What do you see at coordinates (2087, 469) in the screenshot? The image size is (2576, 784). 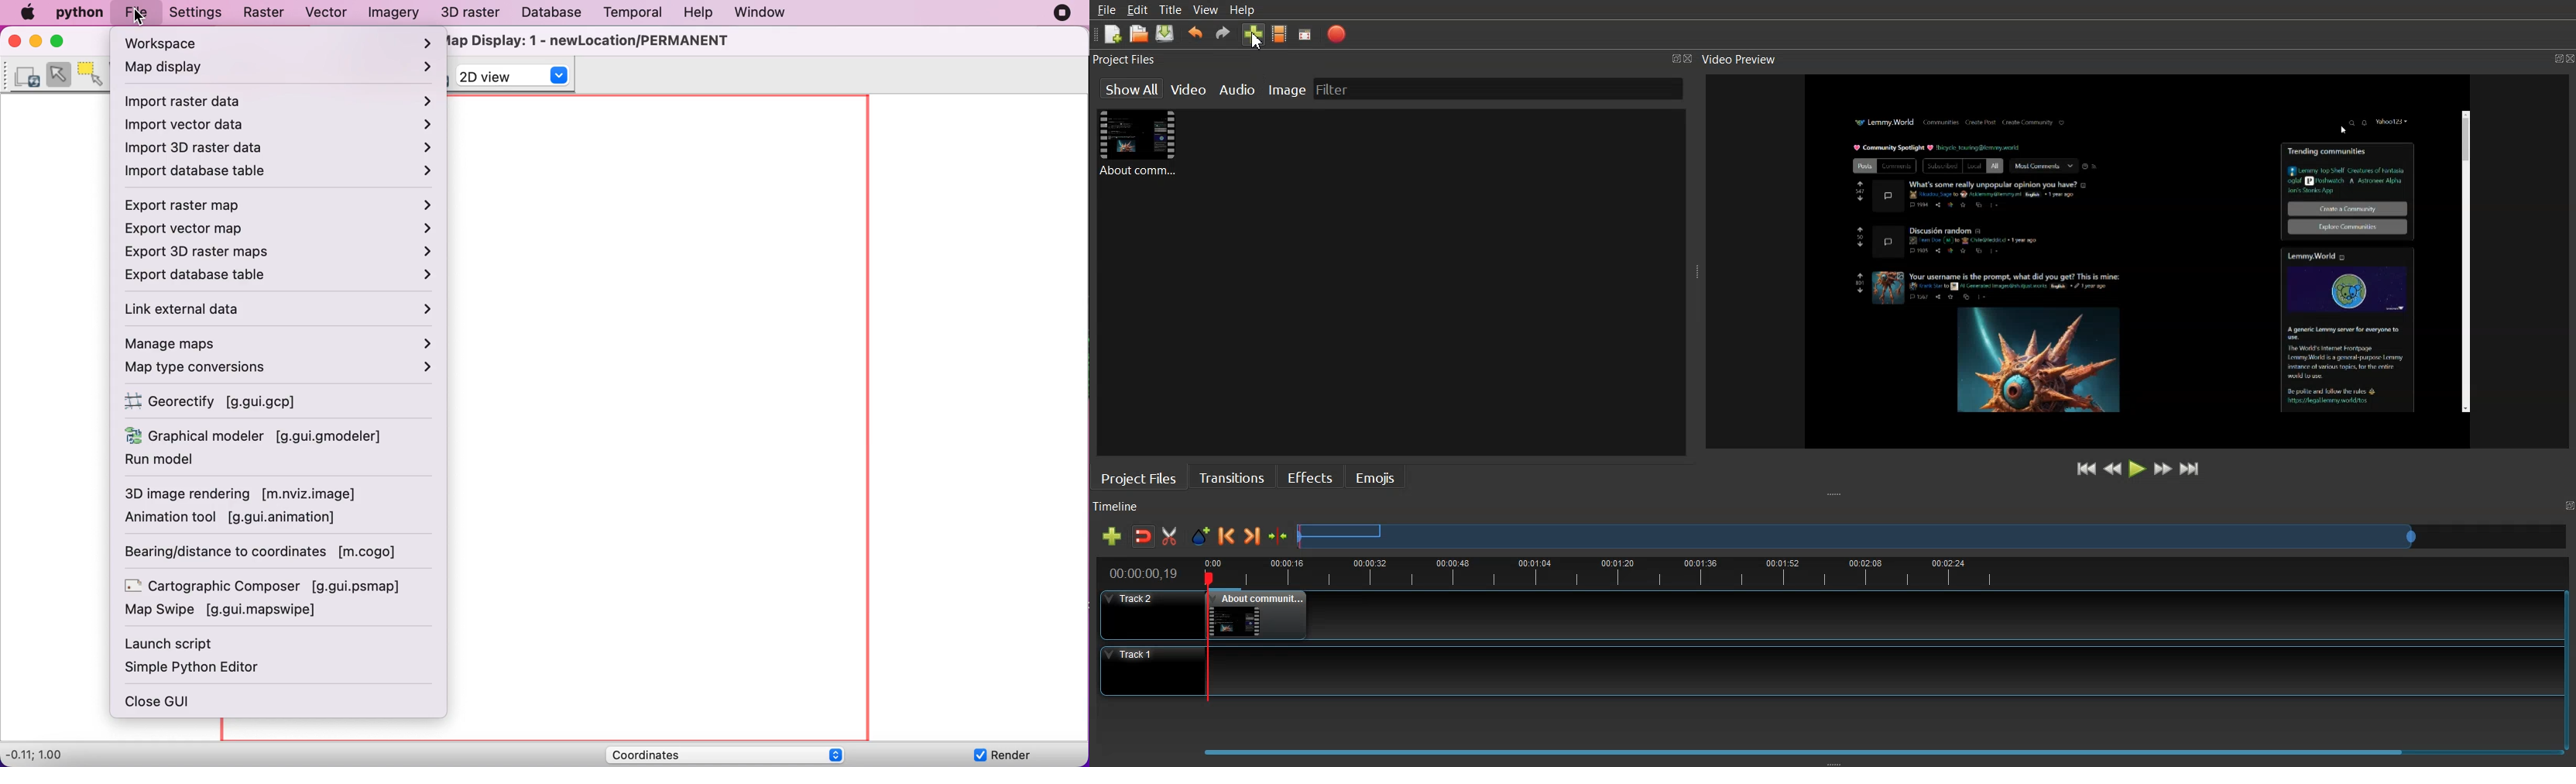 I see `Jump to Start` at bounding box center [2087, 469].